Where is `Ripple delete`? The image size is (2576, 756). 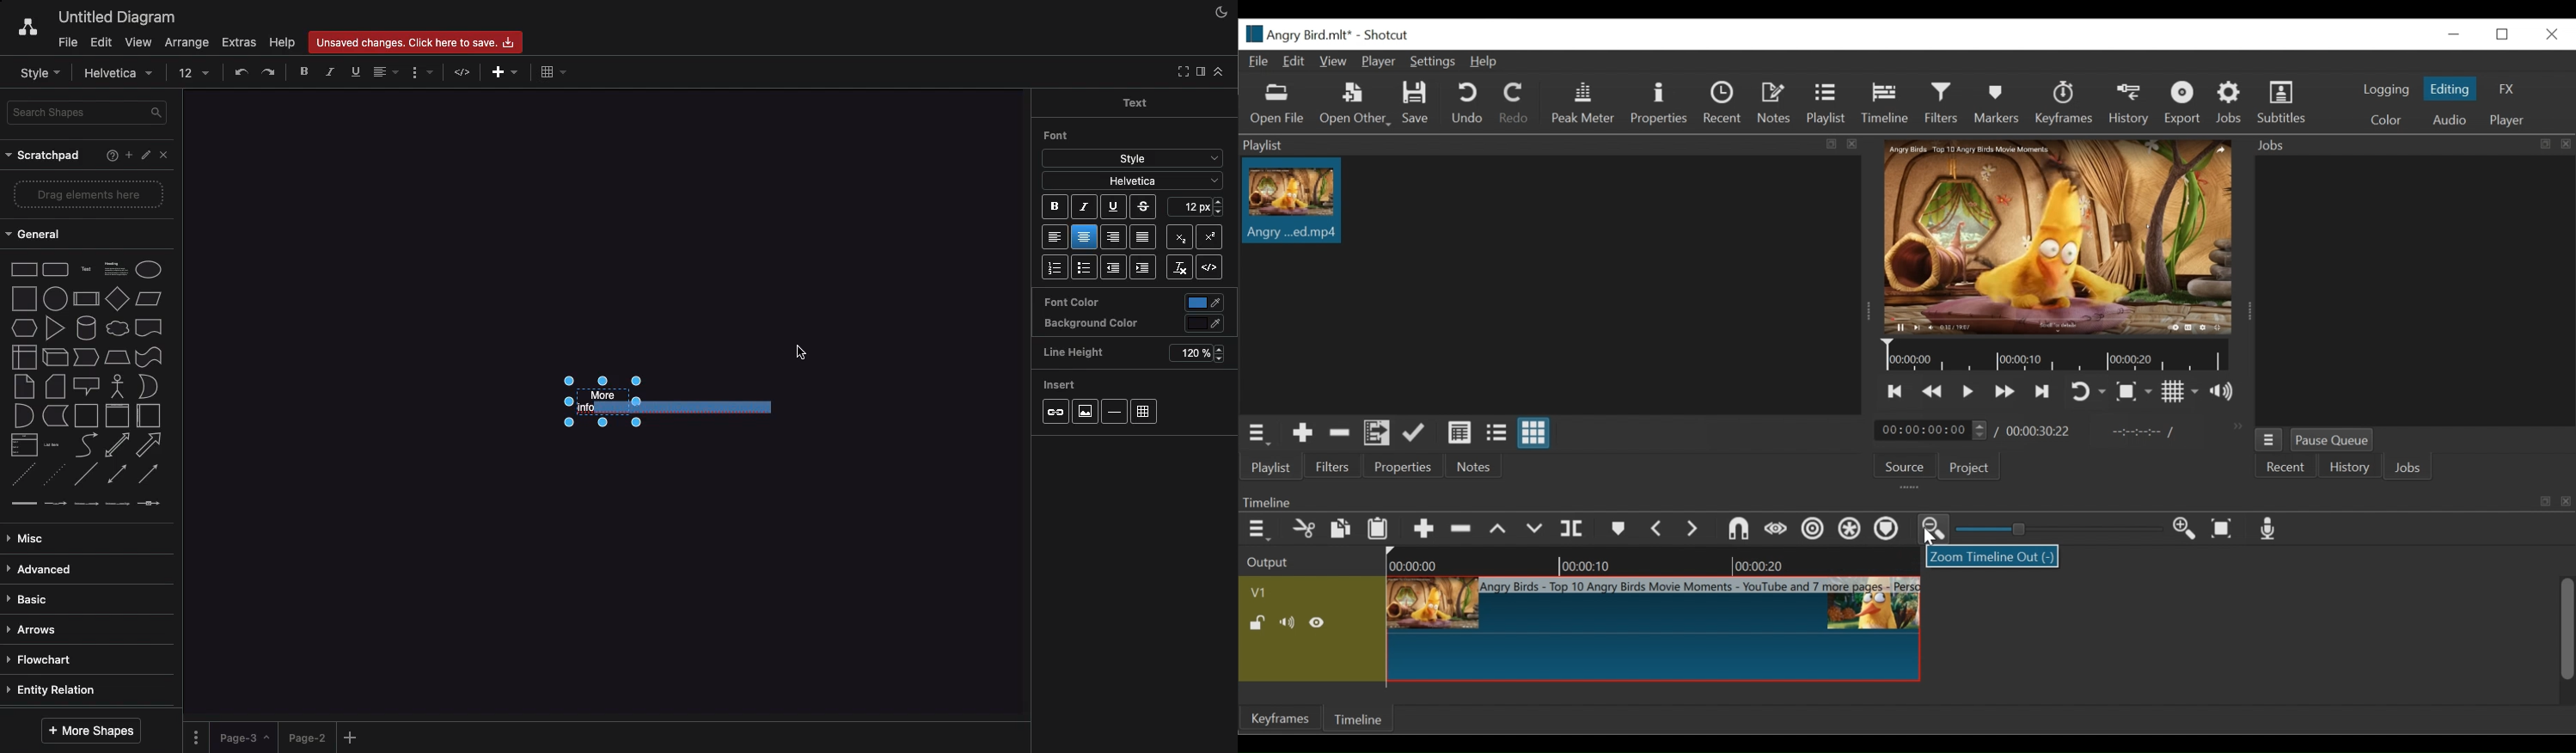 Ripple delete is located at coordinates (1462, 528).